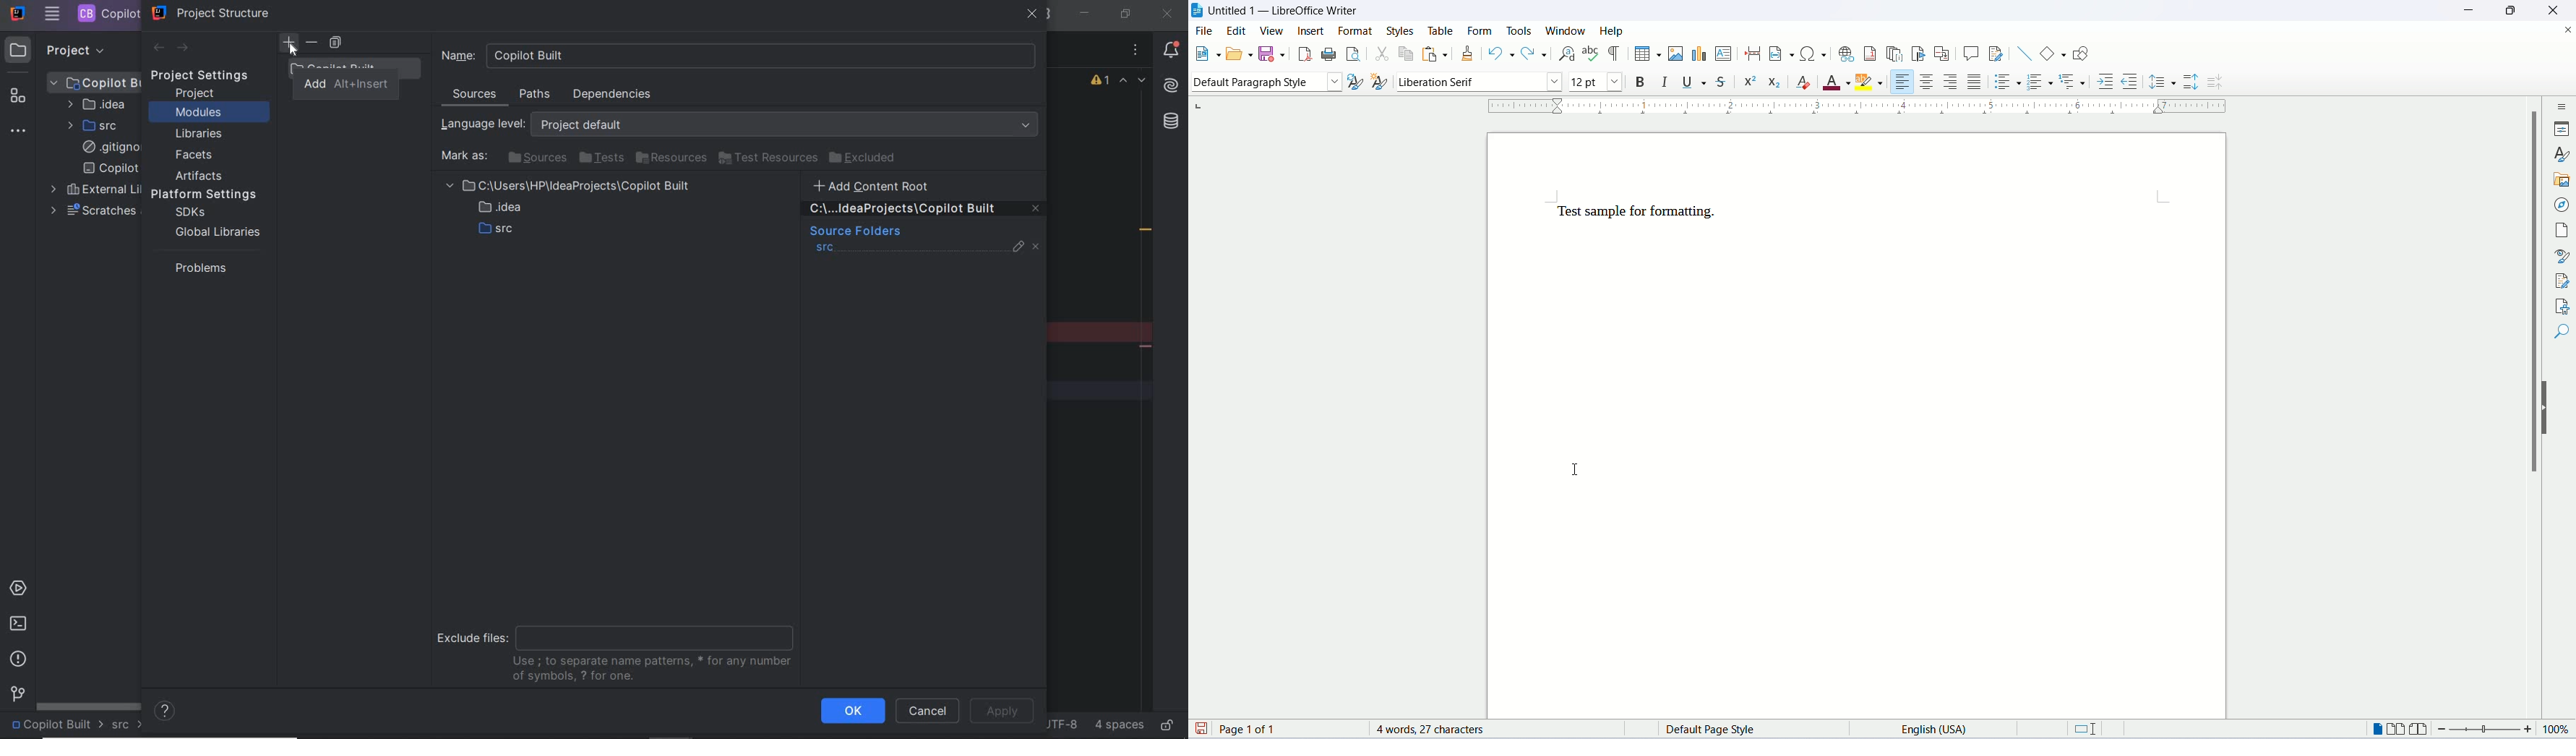  I want to click on gallery, so click(2563, 182).